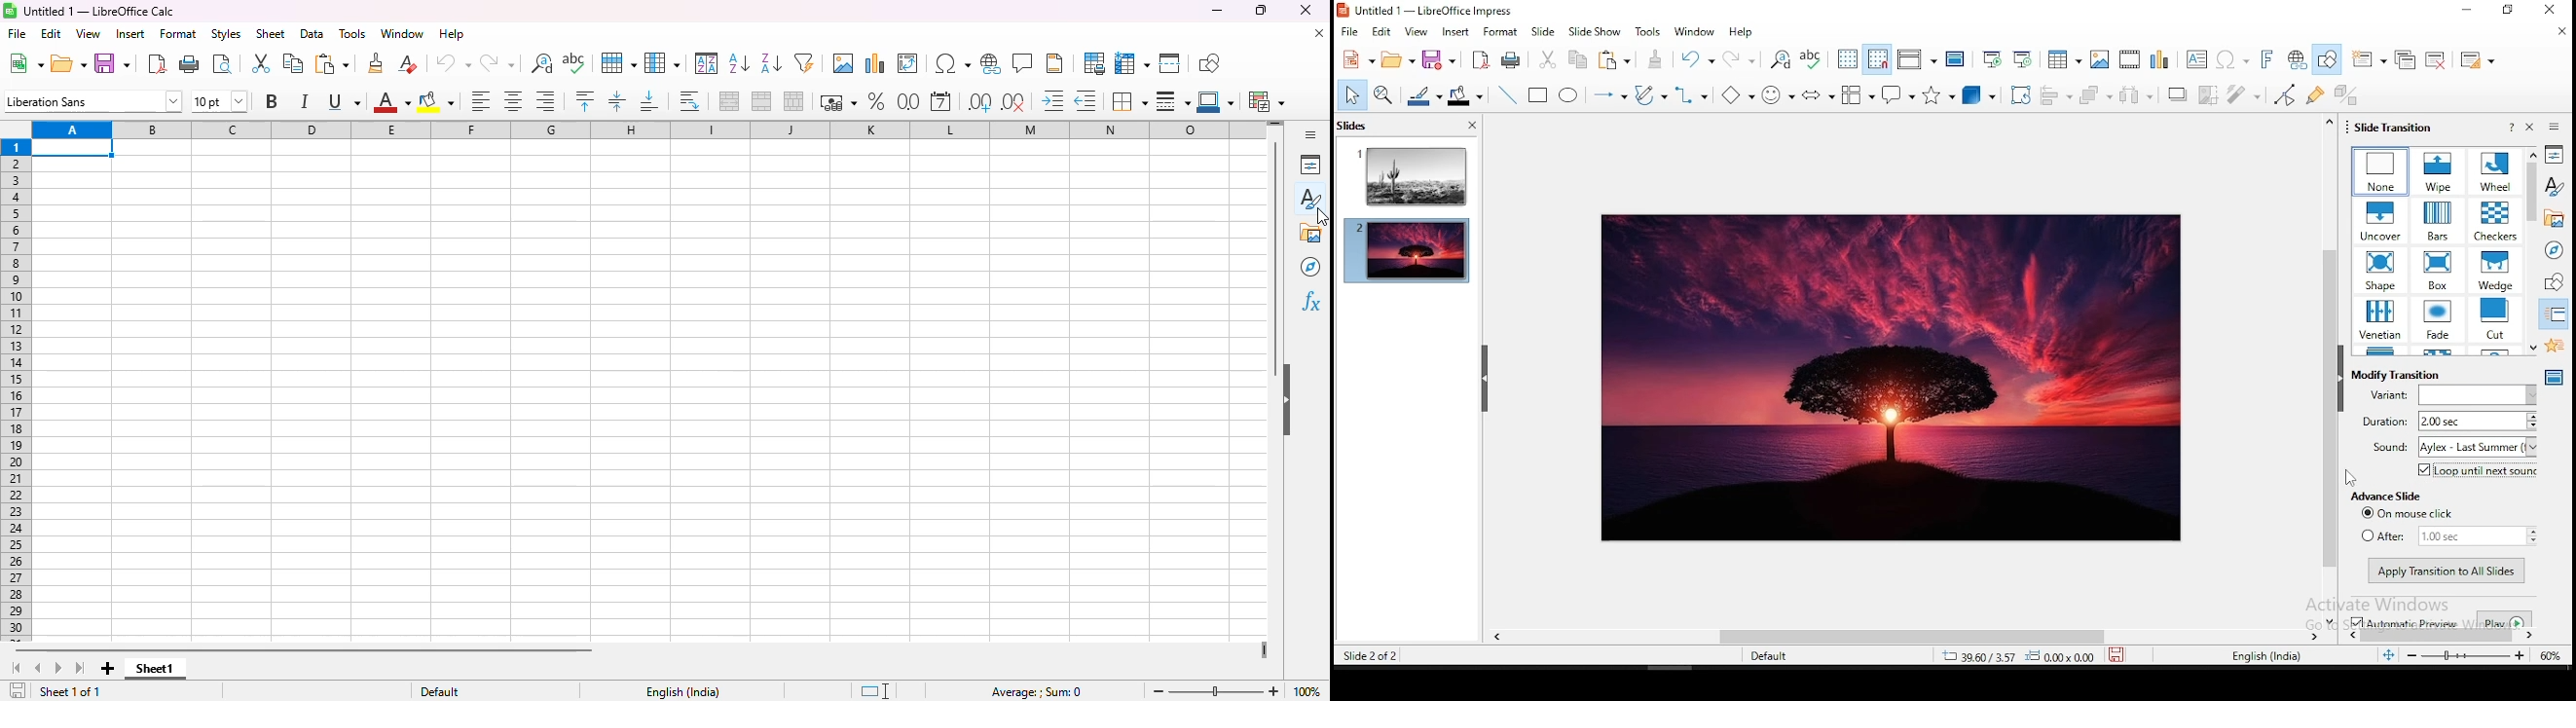 This screenshot has height=728, width=2576. I want to click on flowchart, so click(1858, 94).